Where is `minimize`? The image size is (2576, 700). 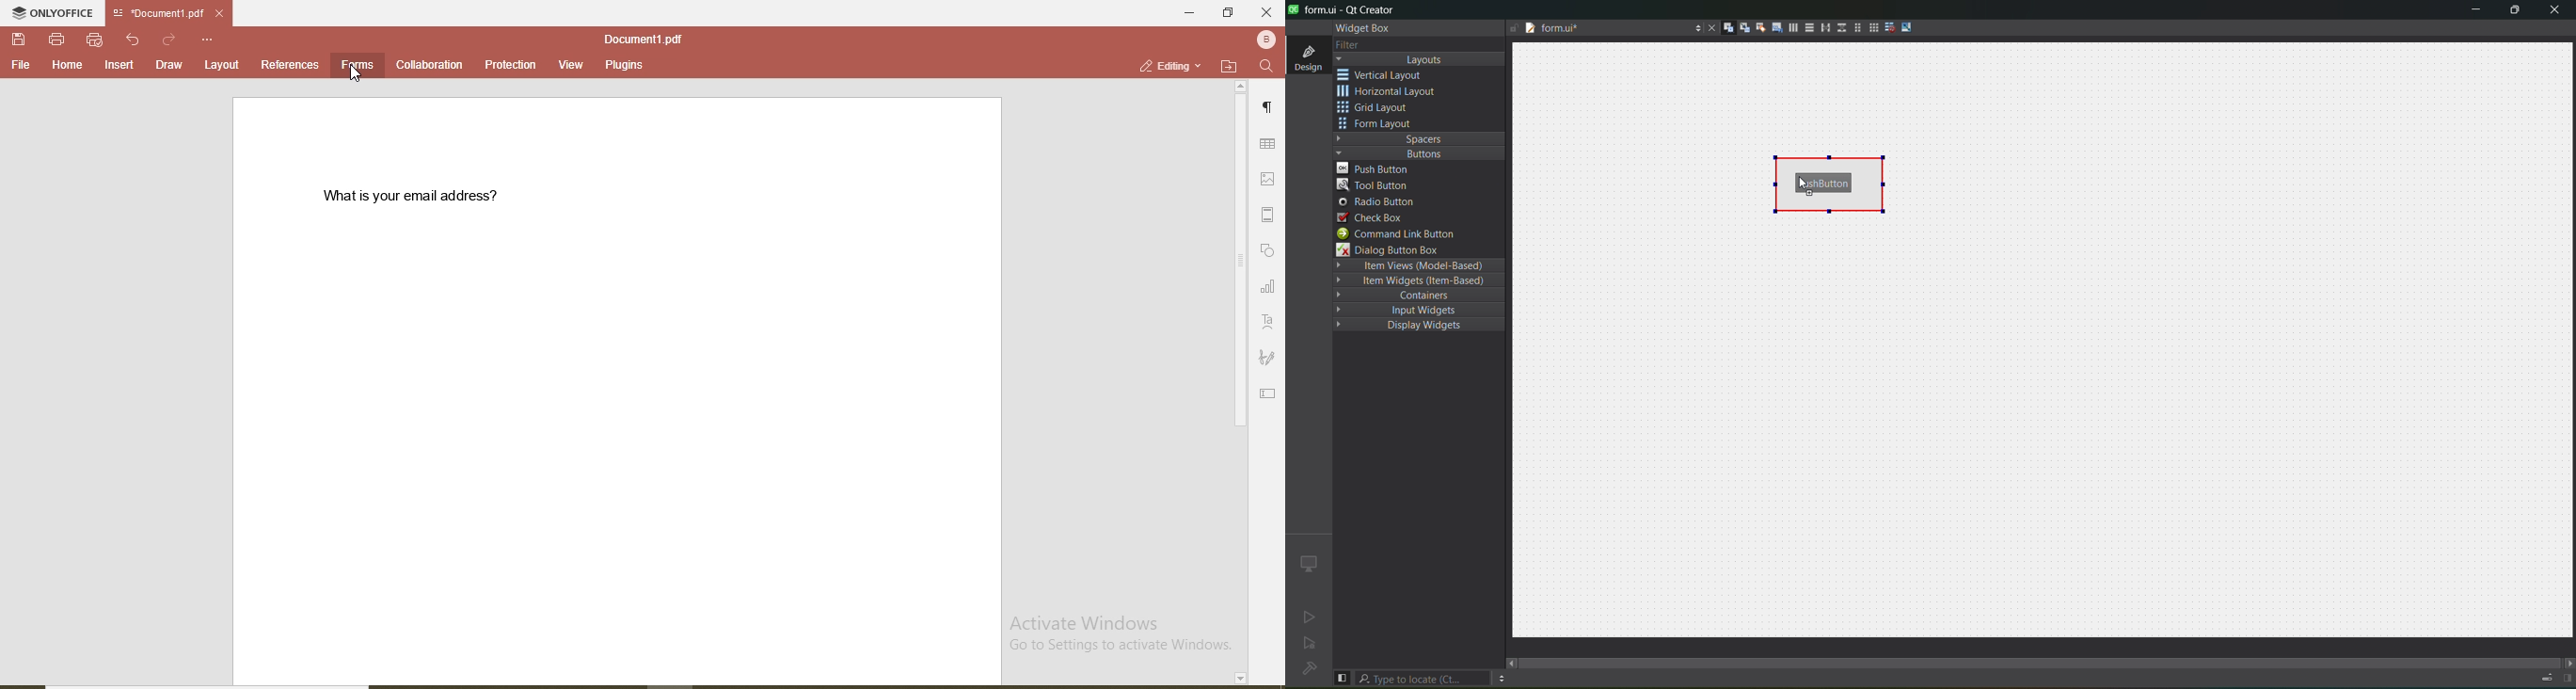
minimize is located at coordinates (2472, 11).